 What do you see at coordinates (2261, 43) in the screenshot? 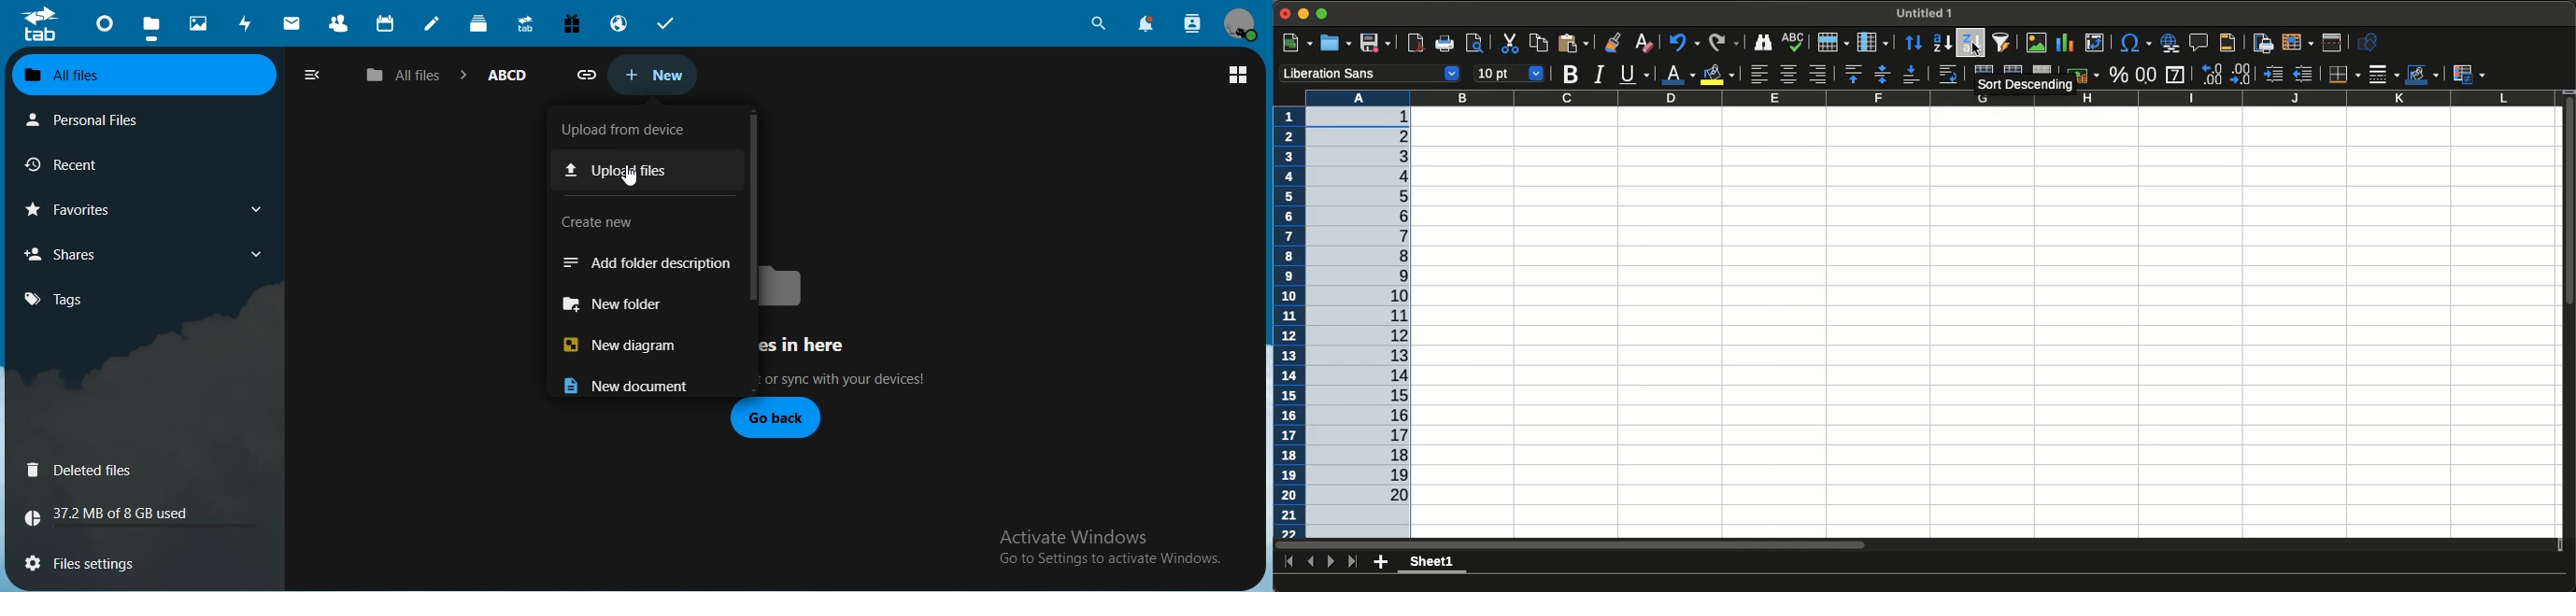
I see `Define print area` at bounding box center [2261, 43].